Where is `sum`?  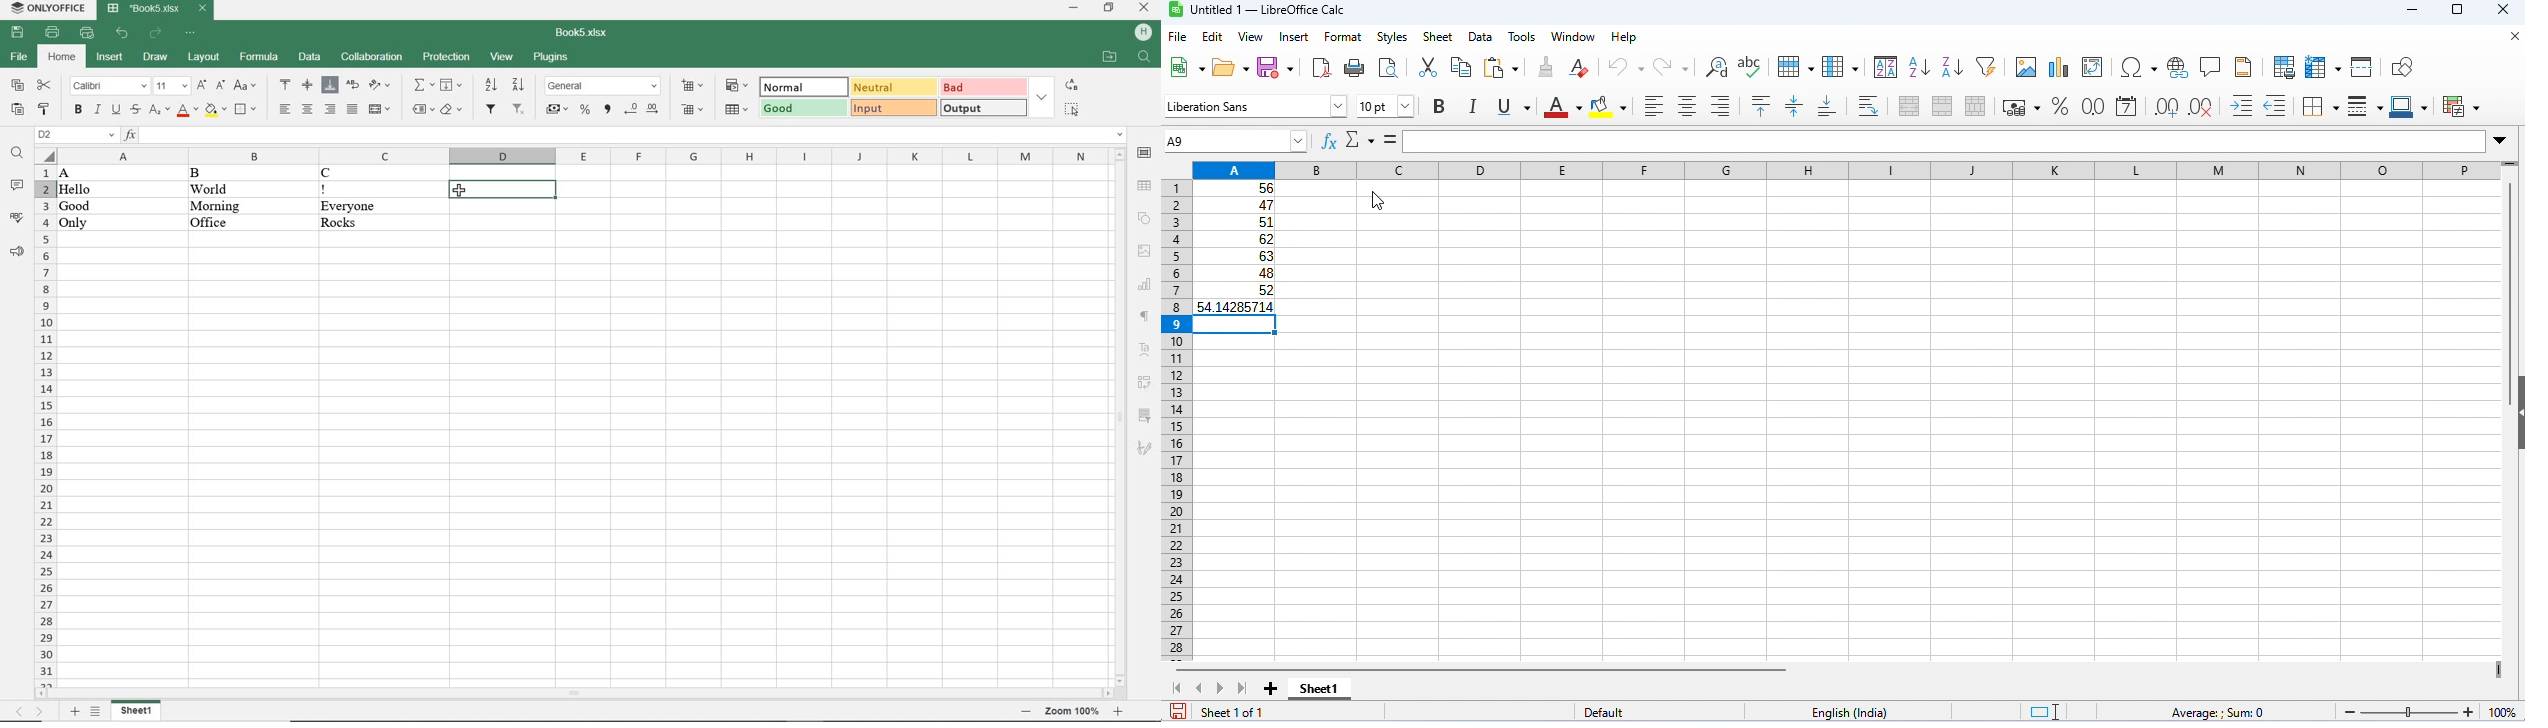 sum is located at coordinates (1842, 169).